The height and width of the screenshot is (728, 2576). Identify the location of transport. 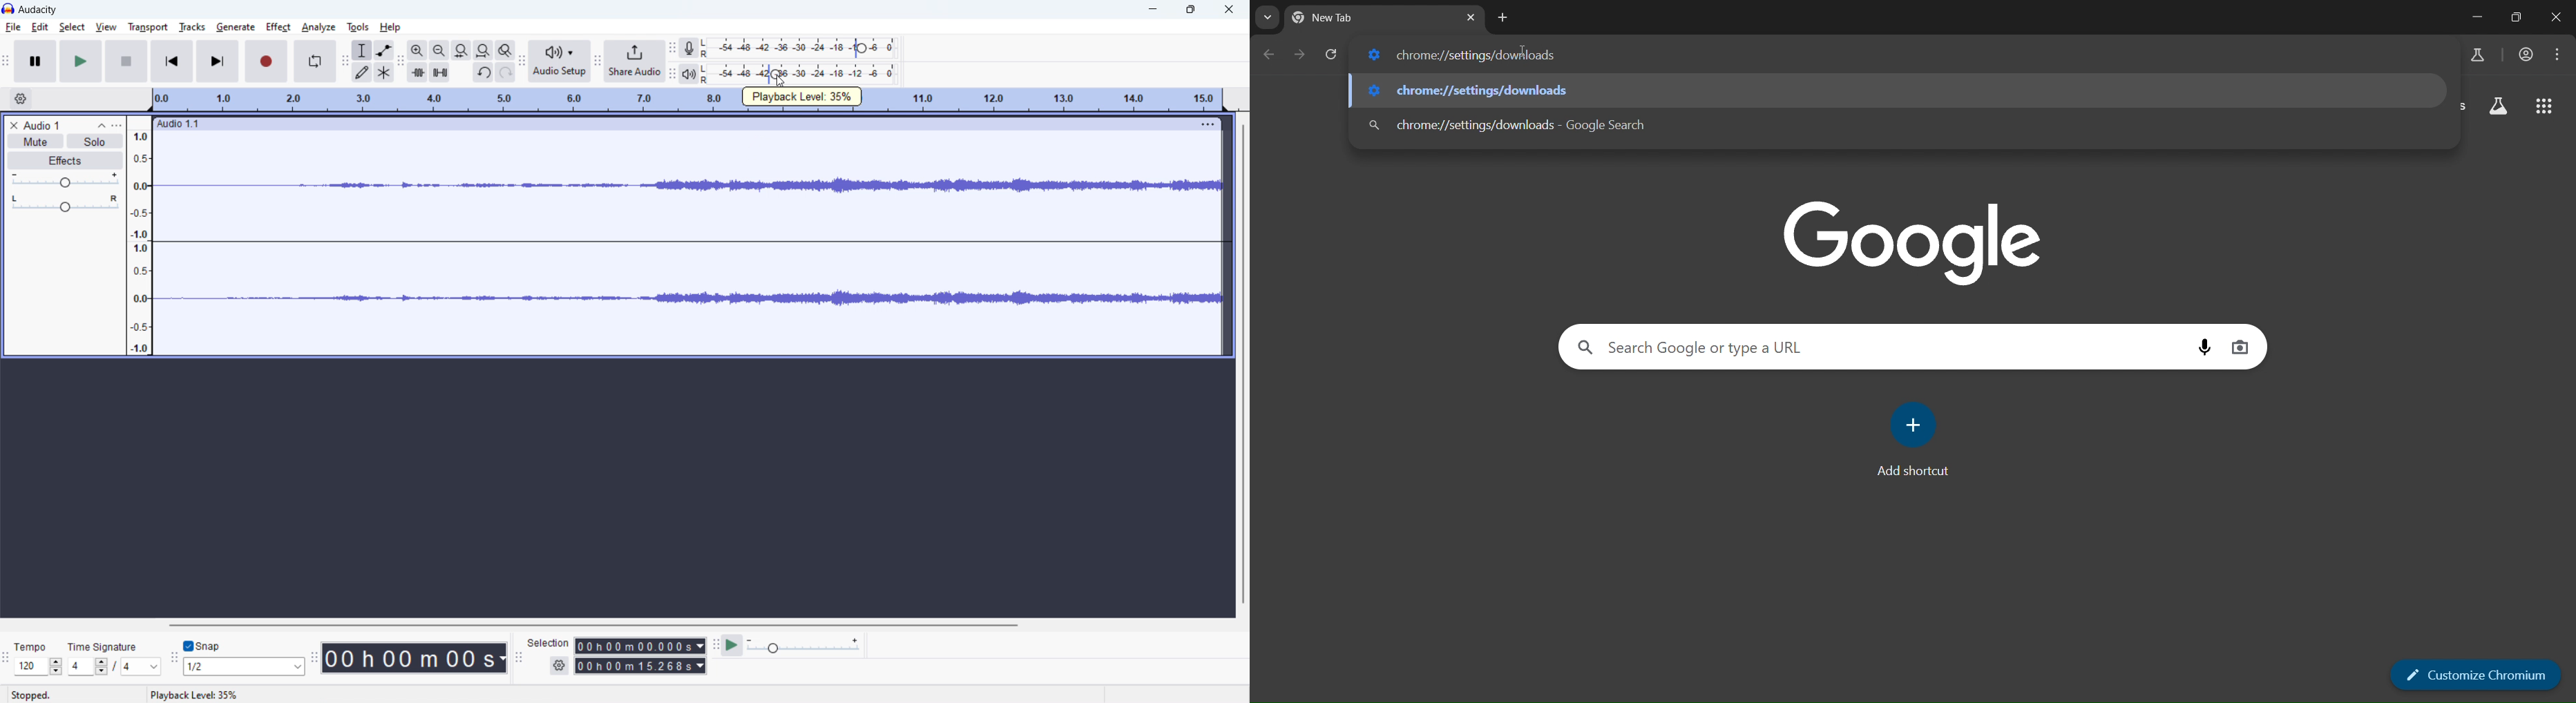
(148, 27).